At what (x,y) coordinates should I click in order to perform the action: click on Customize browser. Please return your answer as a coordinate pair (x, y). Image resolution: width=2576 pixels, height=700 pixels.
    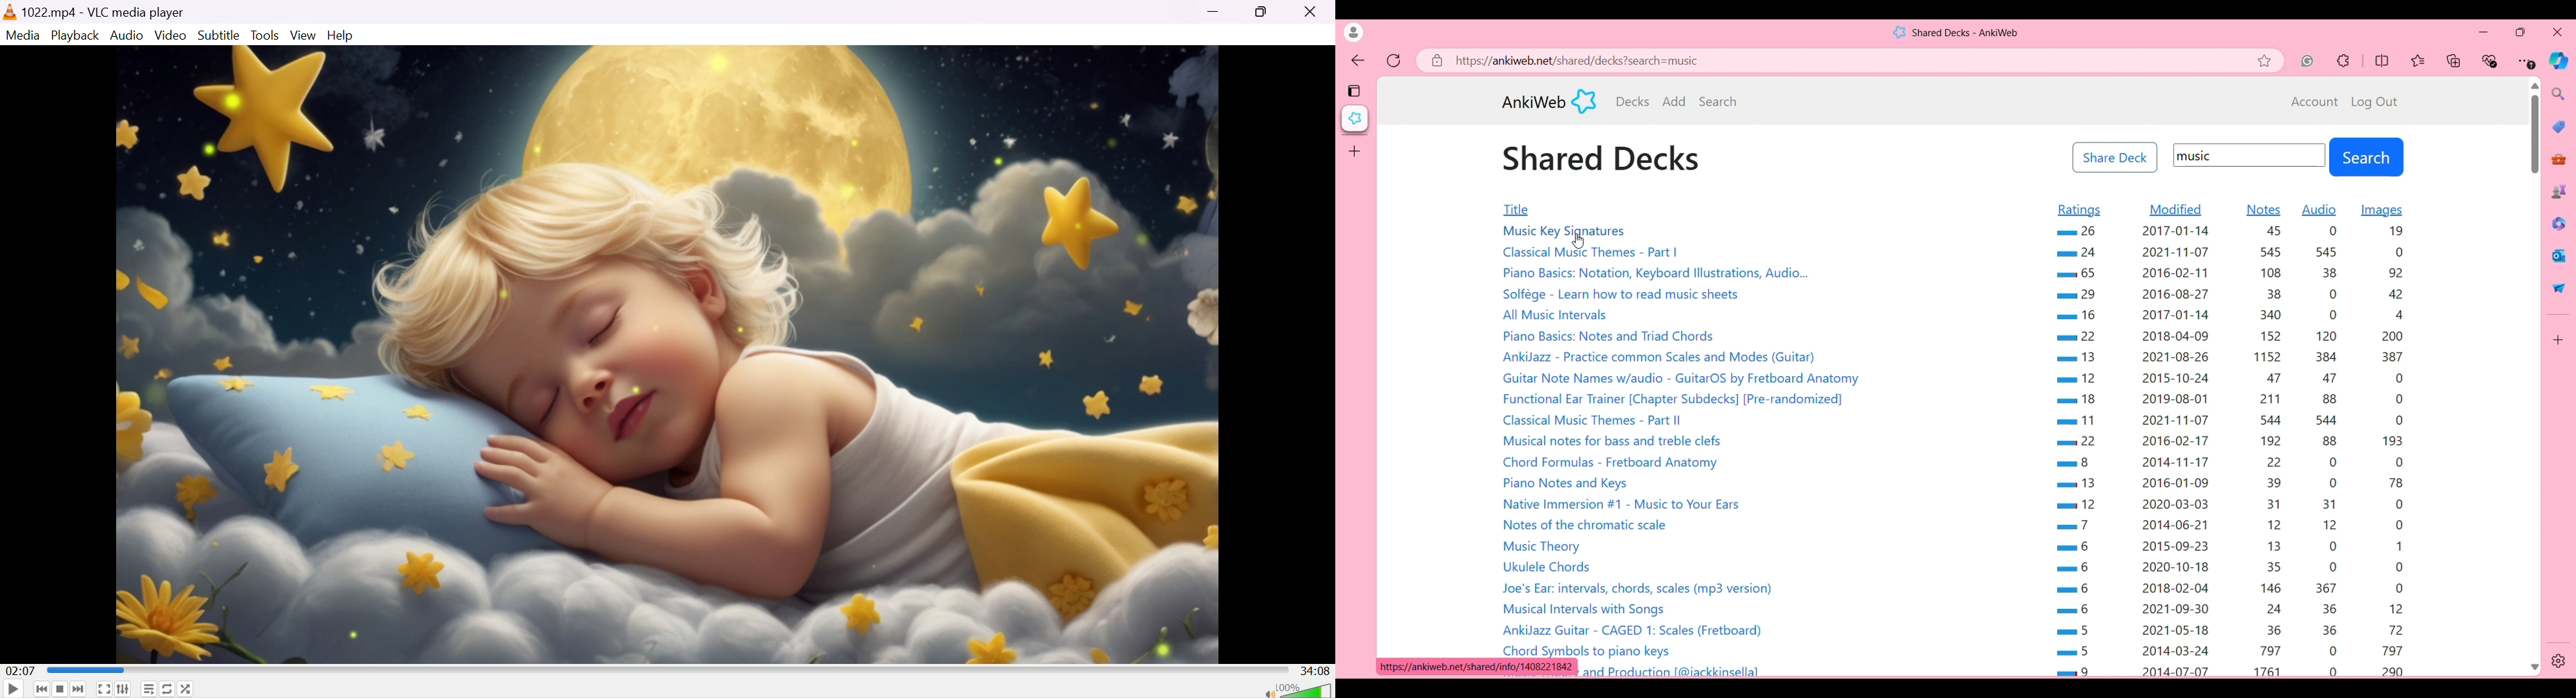
    Looking at the image, I should click on (2559, 340).